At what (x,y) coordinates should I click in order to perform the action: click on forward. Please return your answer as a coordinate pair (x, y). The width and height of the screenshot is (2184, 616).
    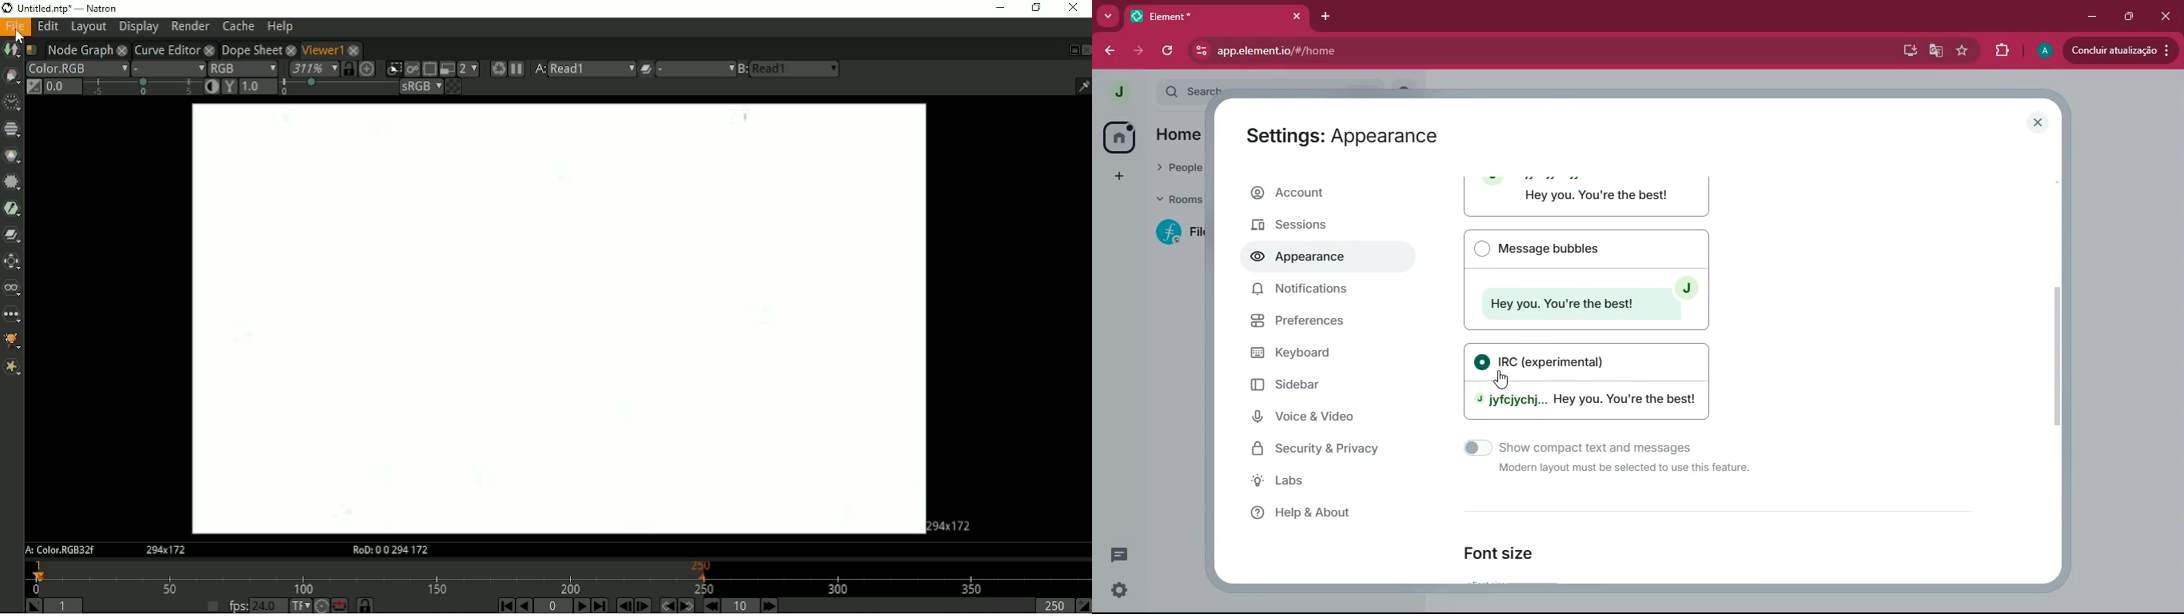
    Looking at the image, I should click on (1141, 52).